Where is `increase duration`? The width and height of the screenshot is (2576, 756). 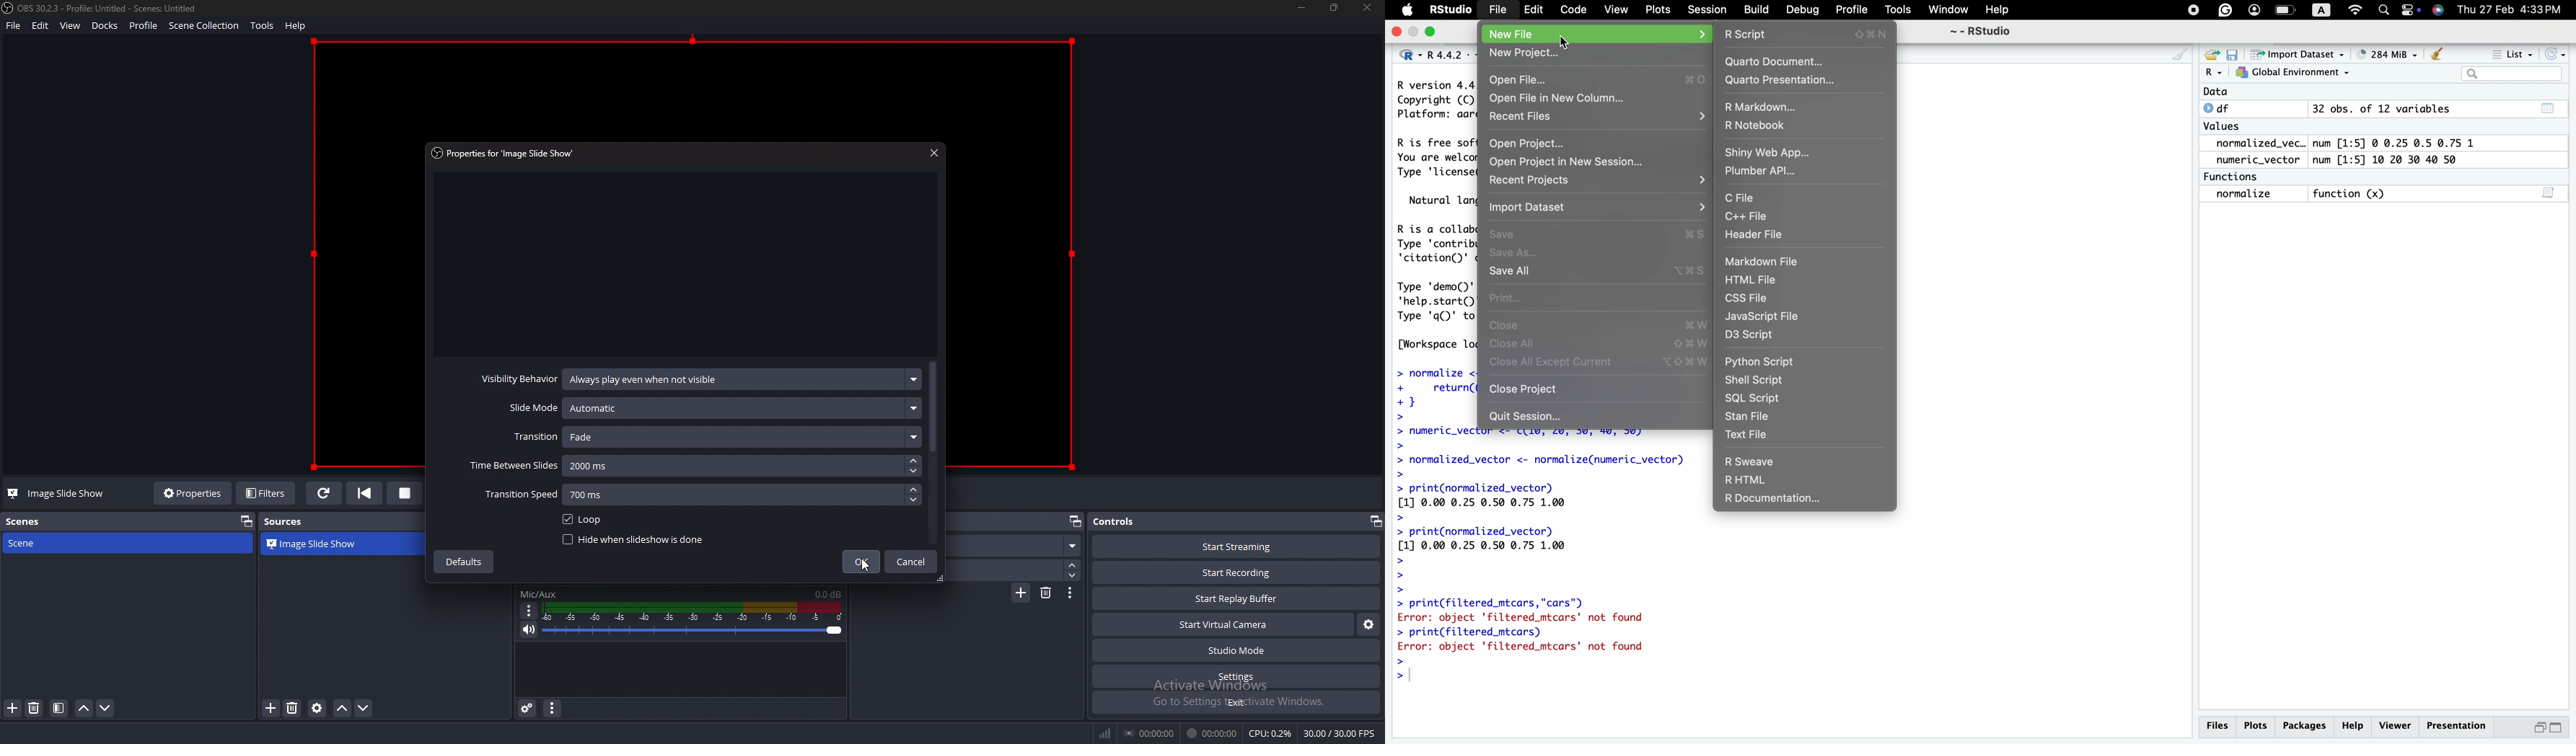 increase duration is located at coordinates (1072, 565).